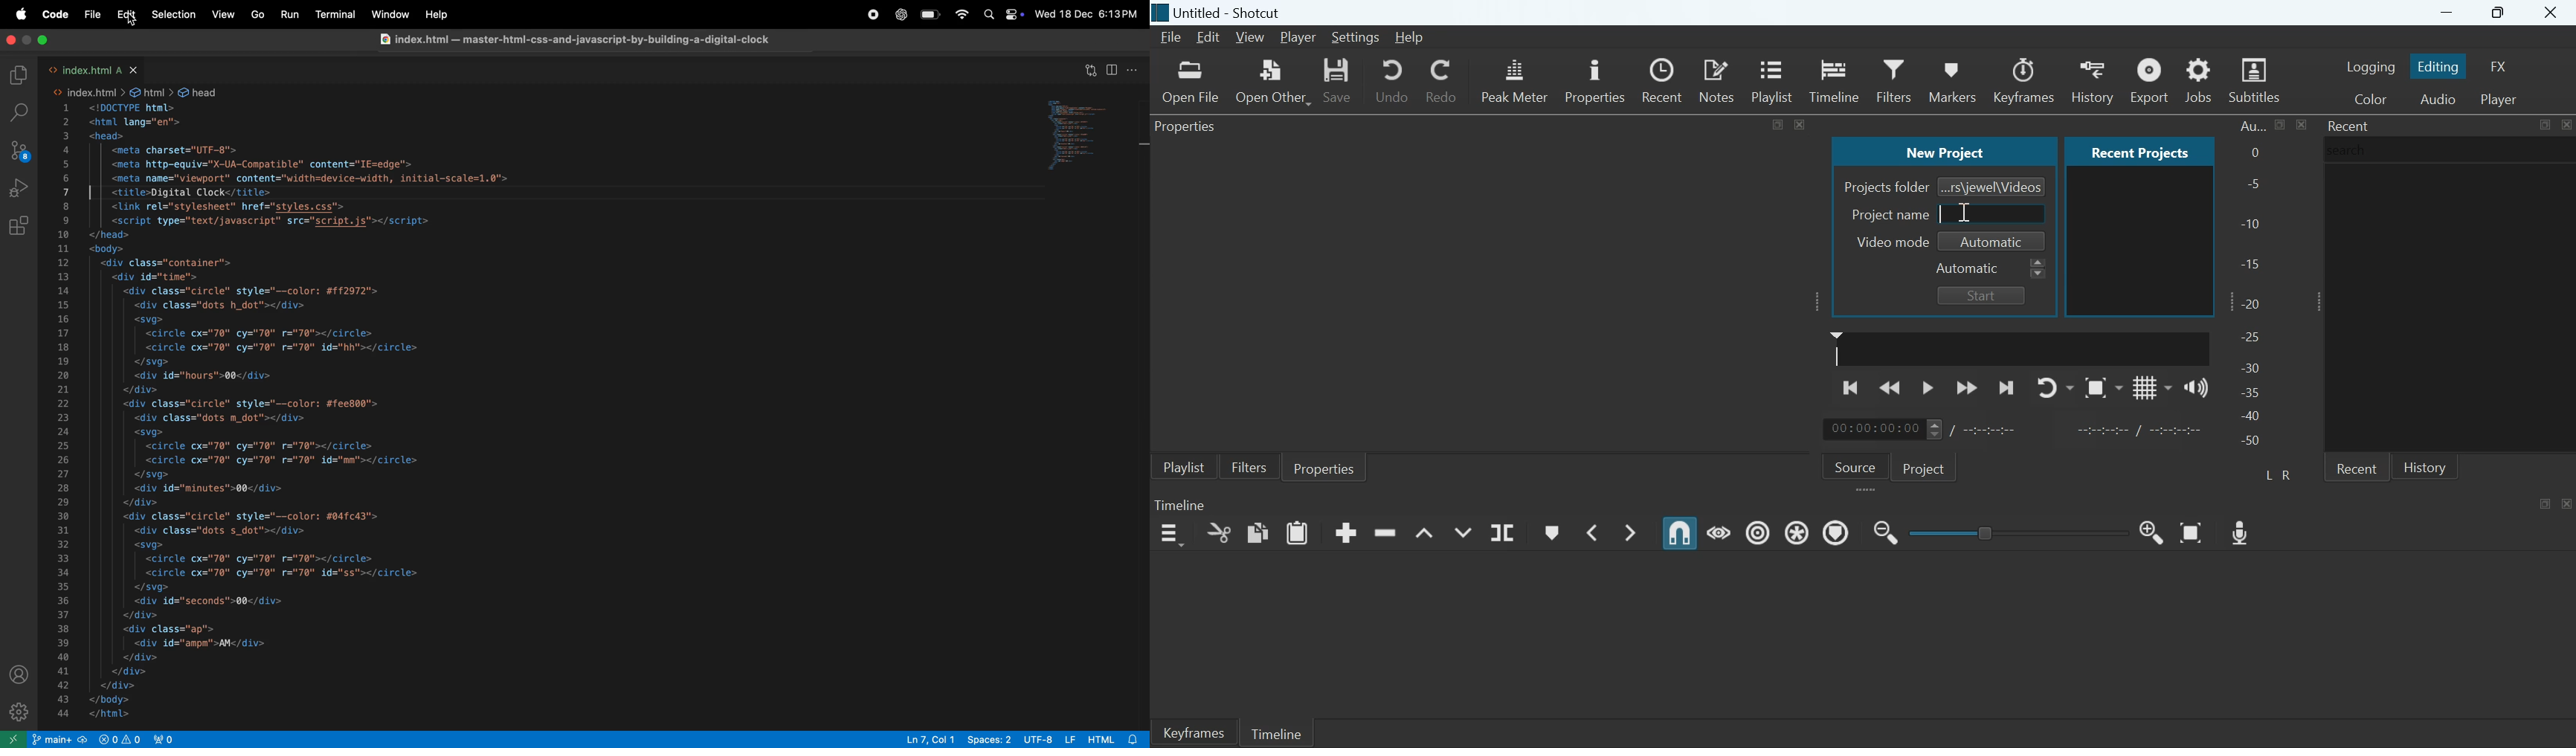 Image resolution: width=2576 pixels, height=756 pixels. Describe the element at coordinates (20, 228) in the screenshot. I see `extensions` at that location.